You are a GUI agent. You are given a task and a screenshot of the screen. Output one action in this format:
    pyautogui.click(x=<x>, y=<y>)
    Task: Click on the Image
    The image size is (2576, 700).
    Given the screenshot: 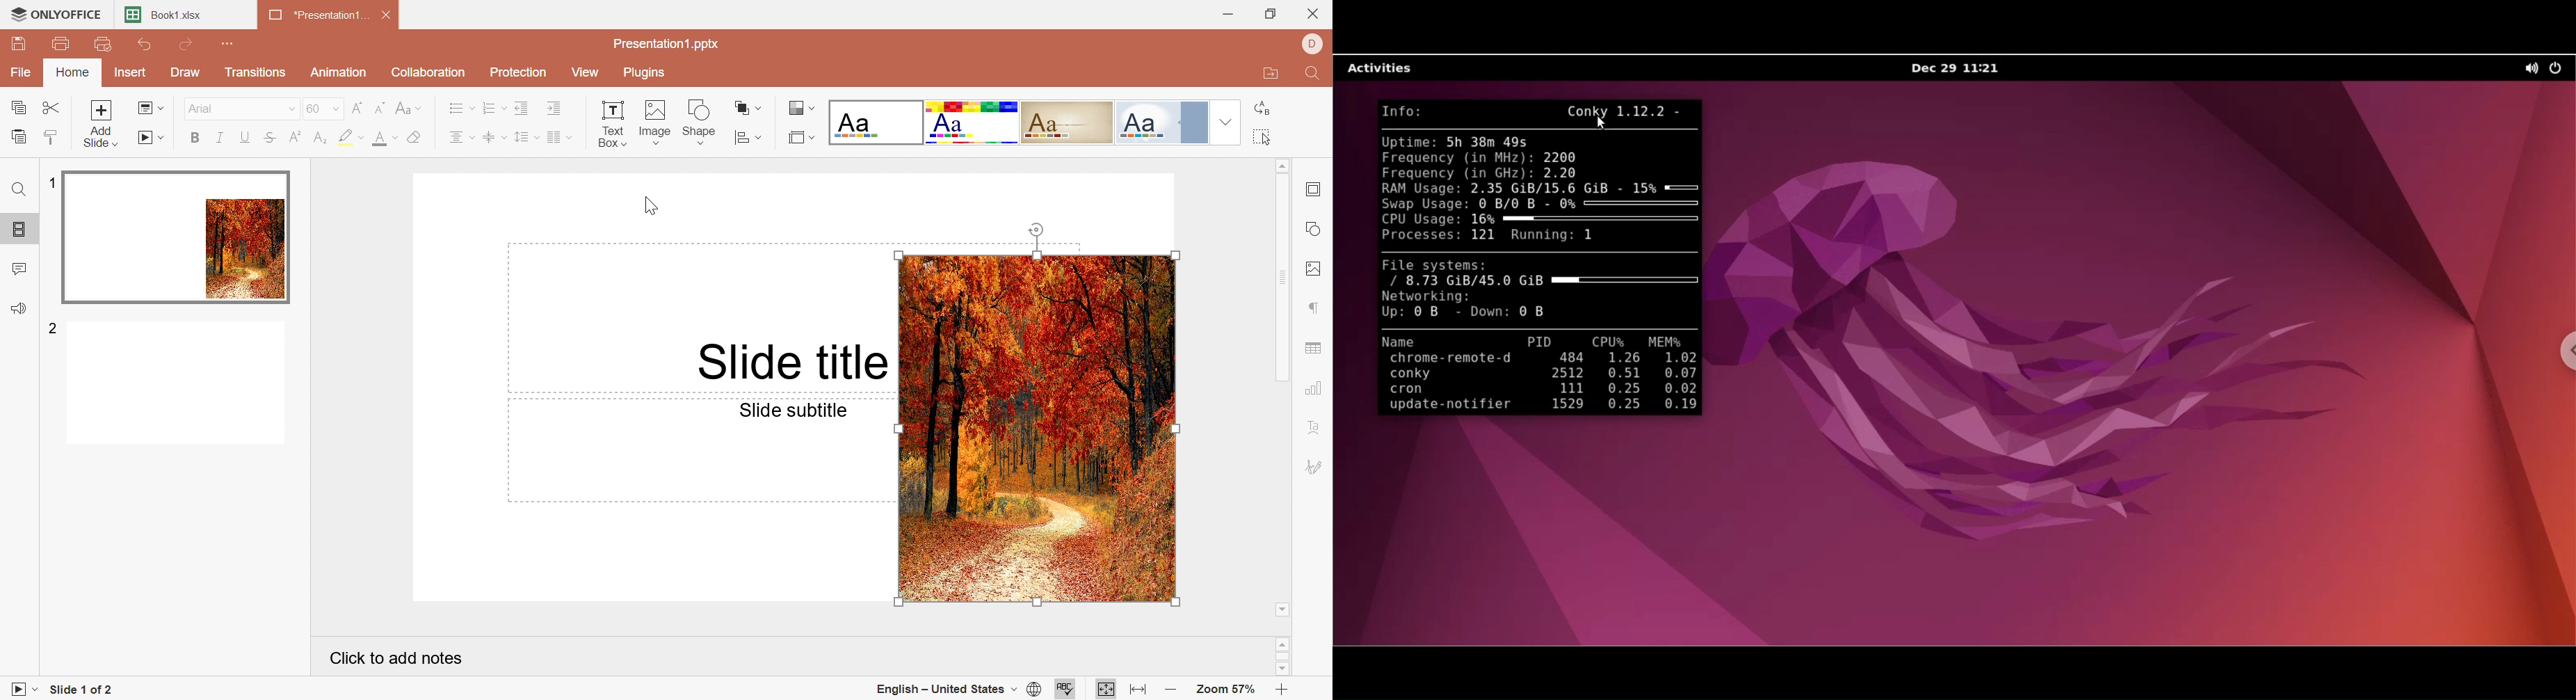 What is the action you would take?
    pyautogui.click(x=655, y=121)
    